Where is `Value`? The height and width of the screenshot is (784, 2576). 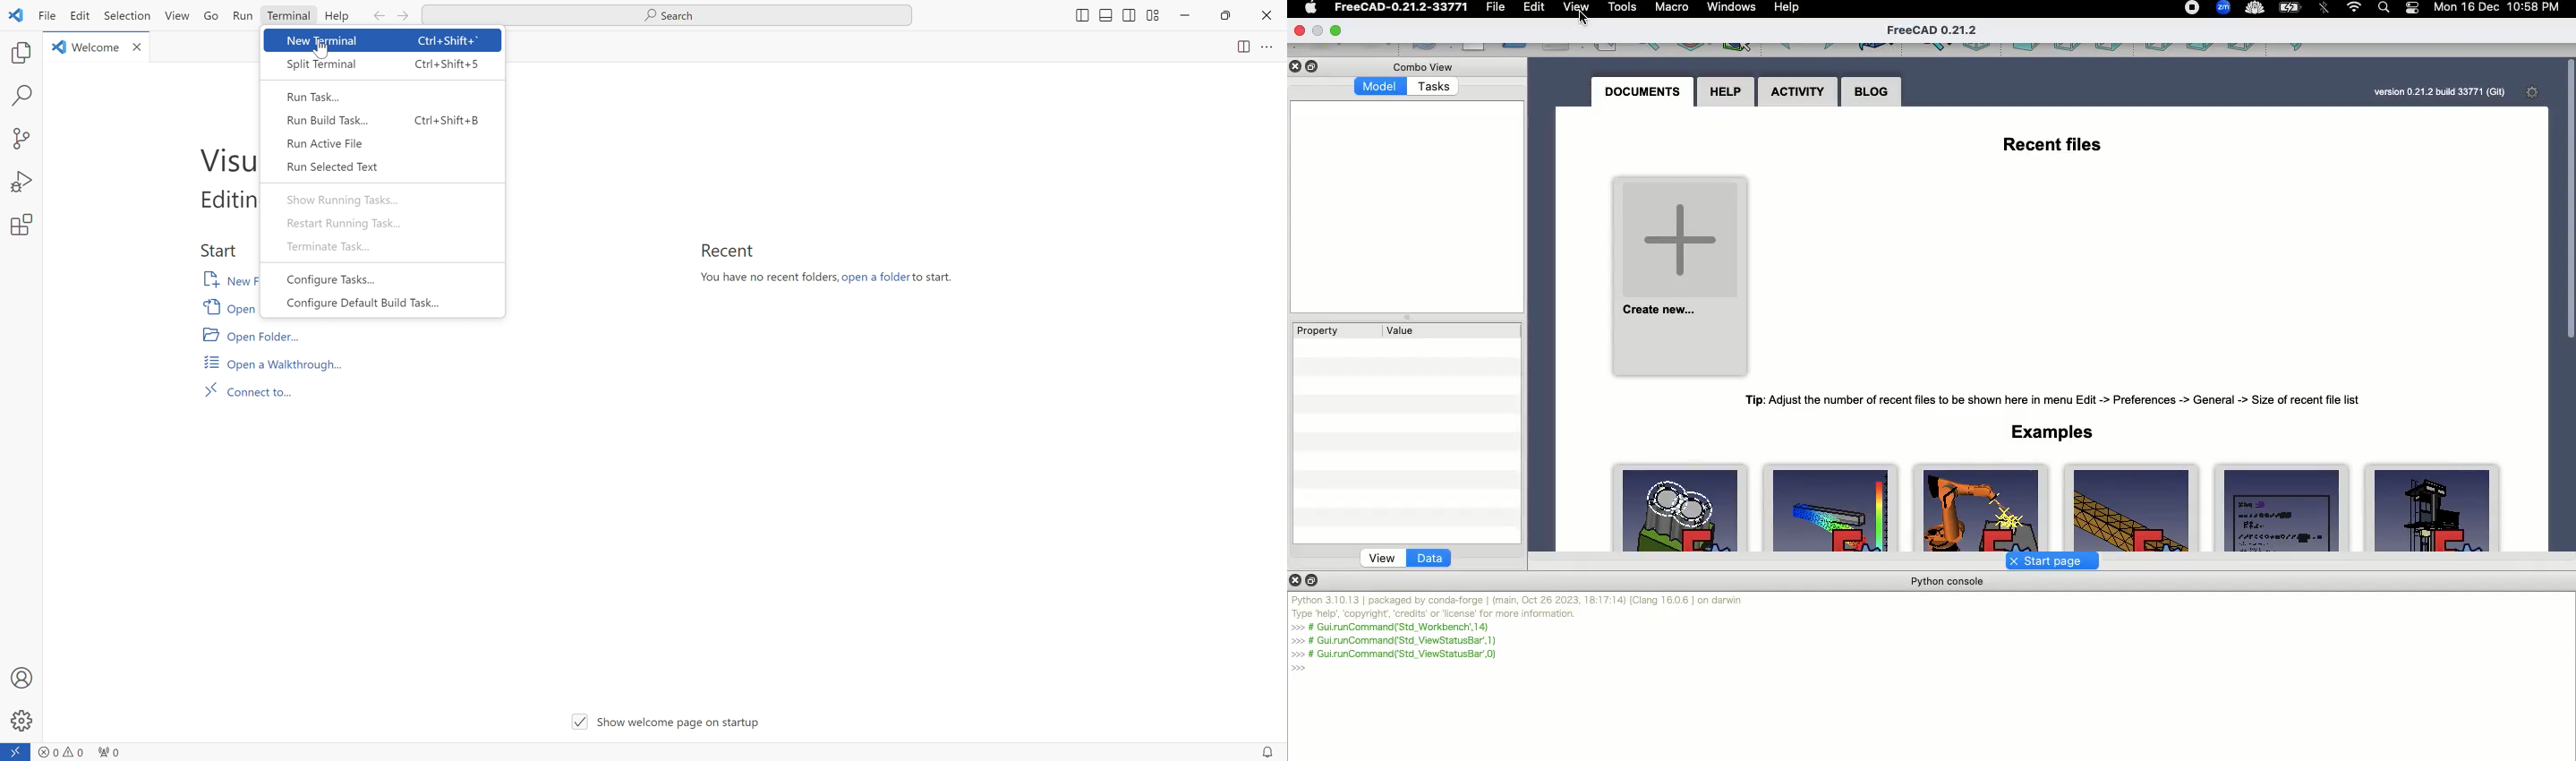 Value is located at coordinates (1403, 330).